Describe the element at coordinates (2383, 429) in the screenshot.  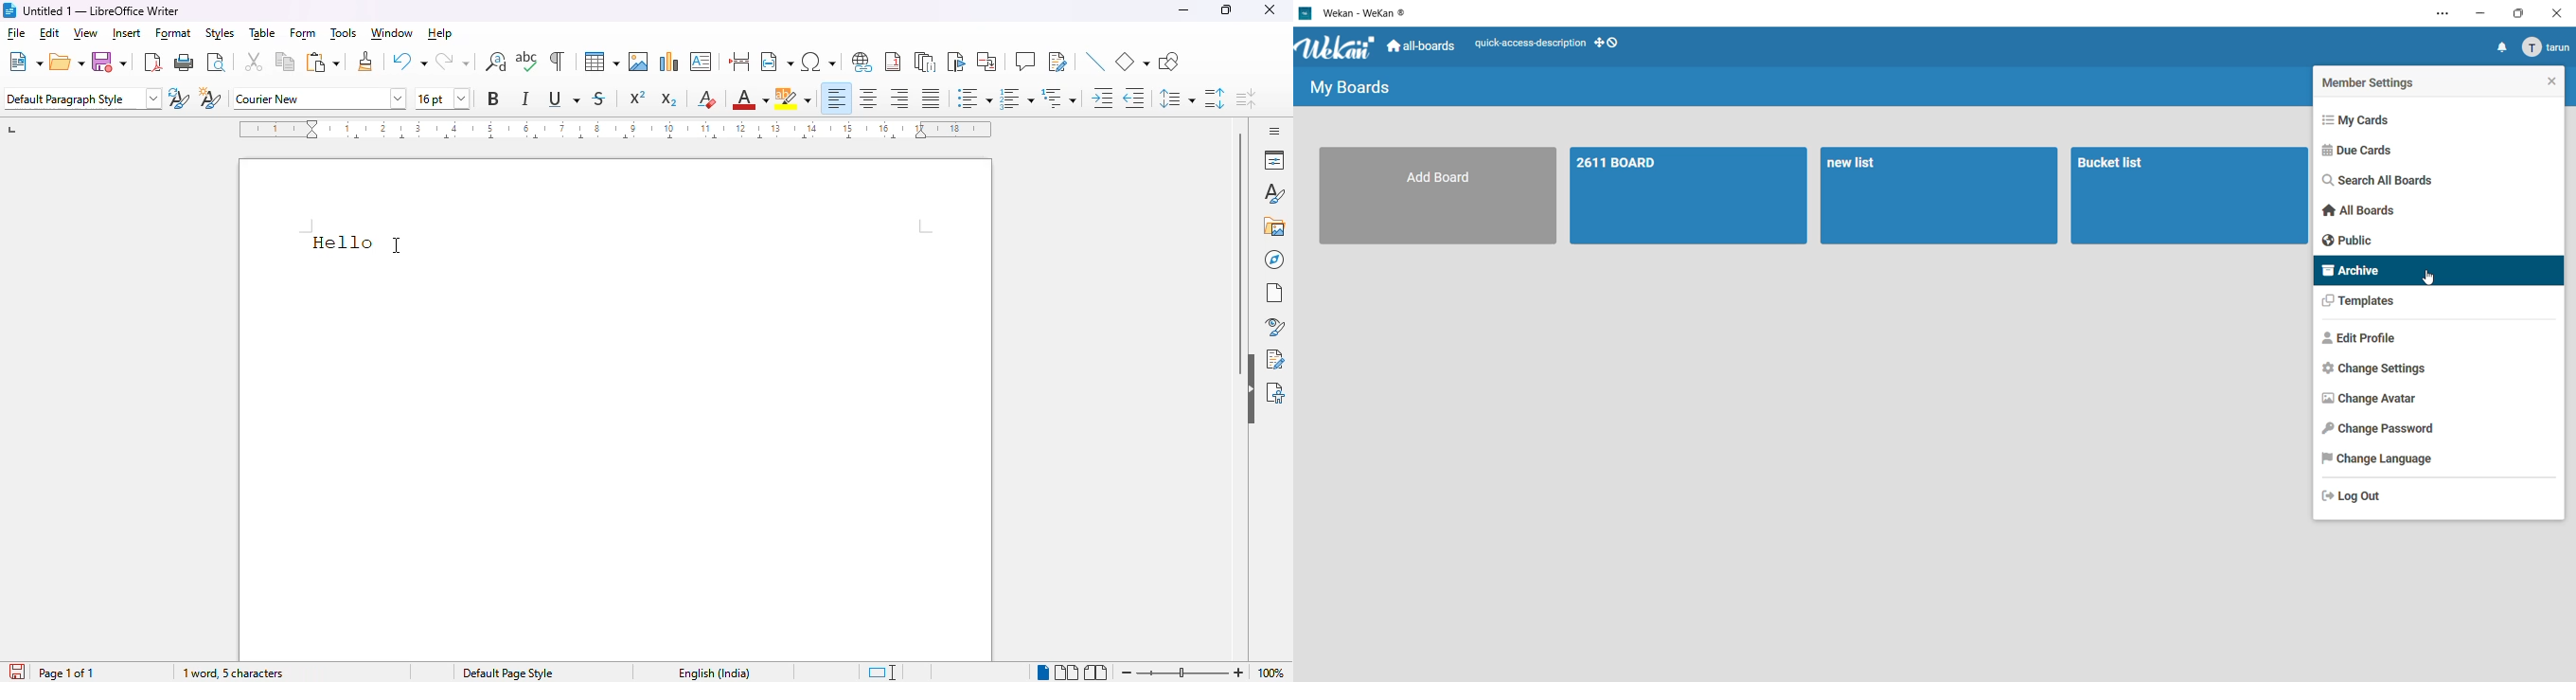
I see `change password` at that location.